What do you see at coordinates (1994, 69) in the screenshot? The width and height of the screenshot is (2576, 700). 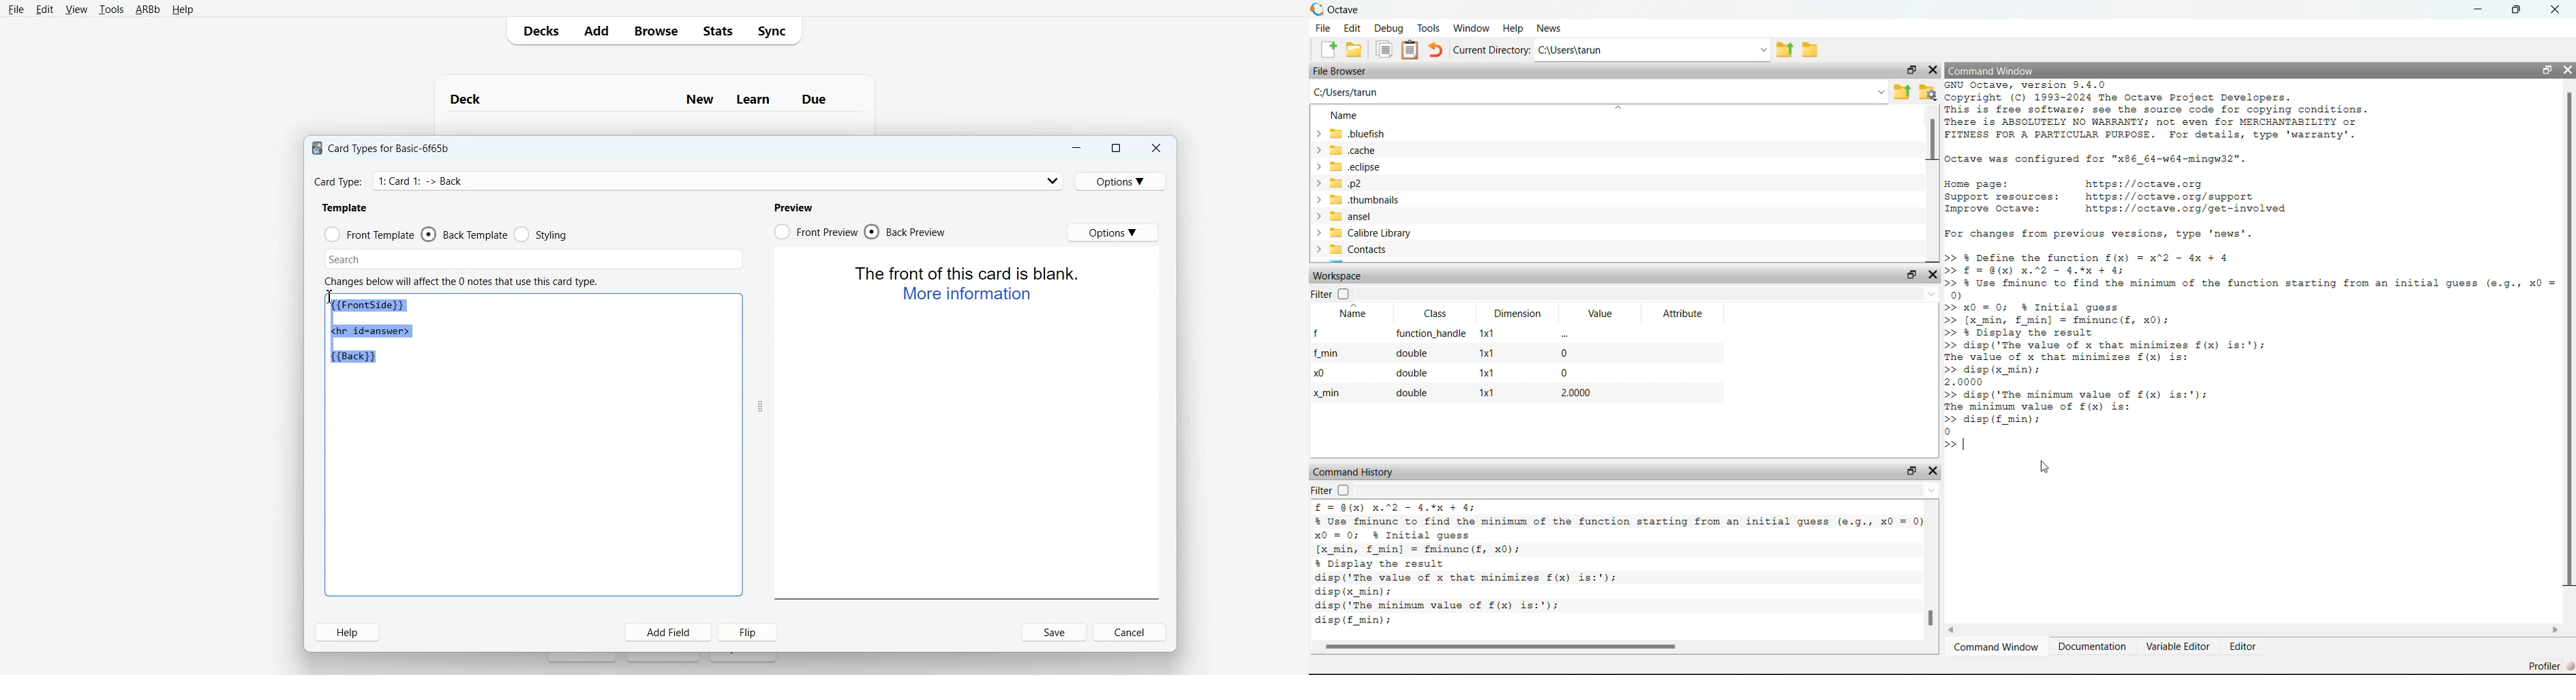 I see `Command Window` at bounding box center [1994, 69].